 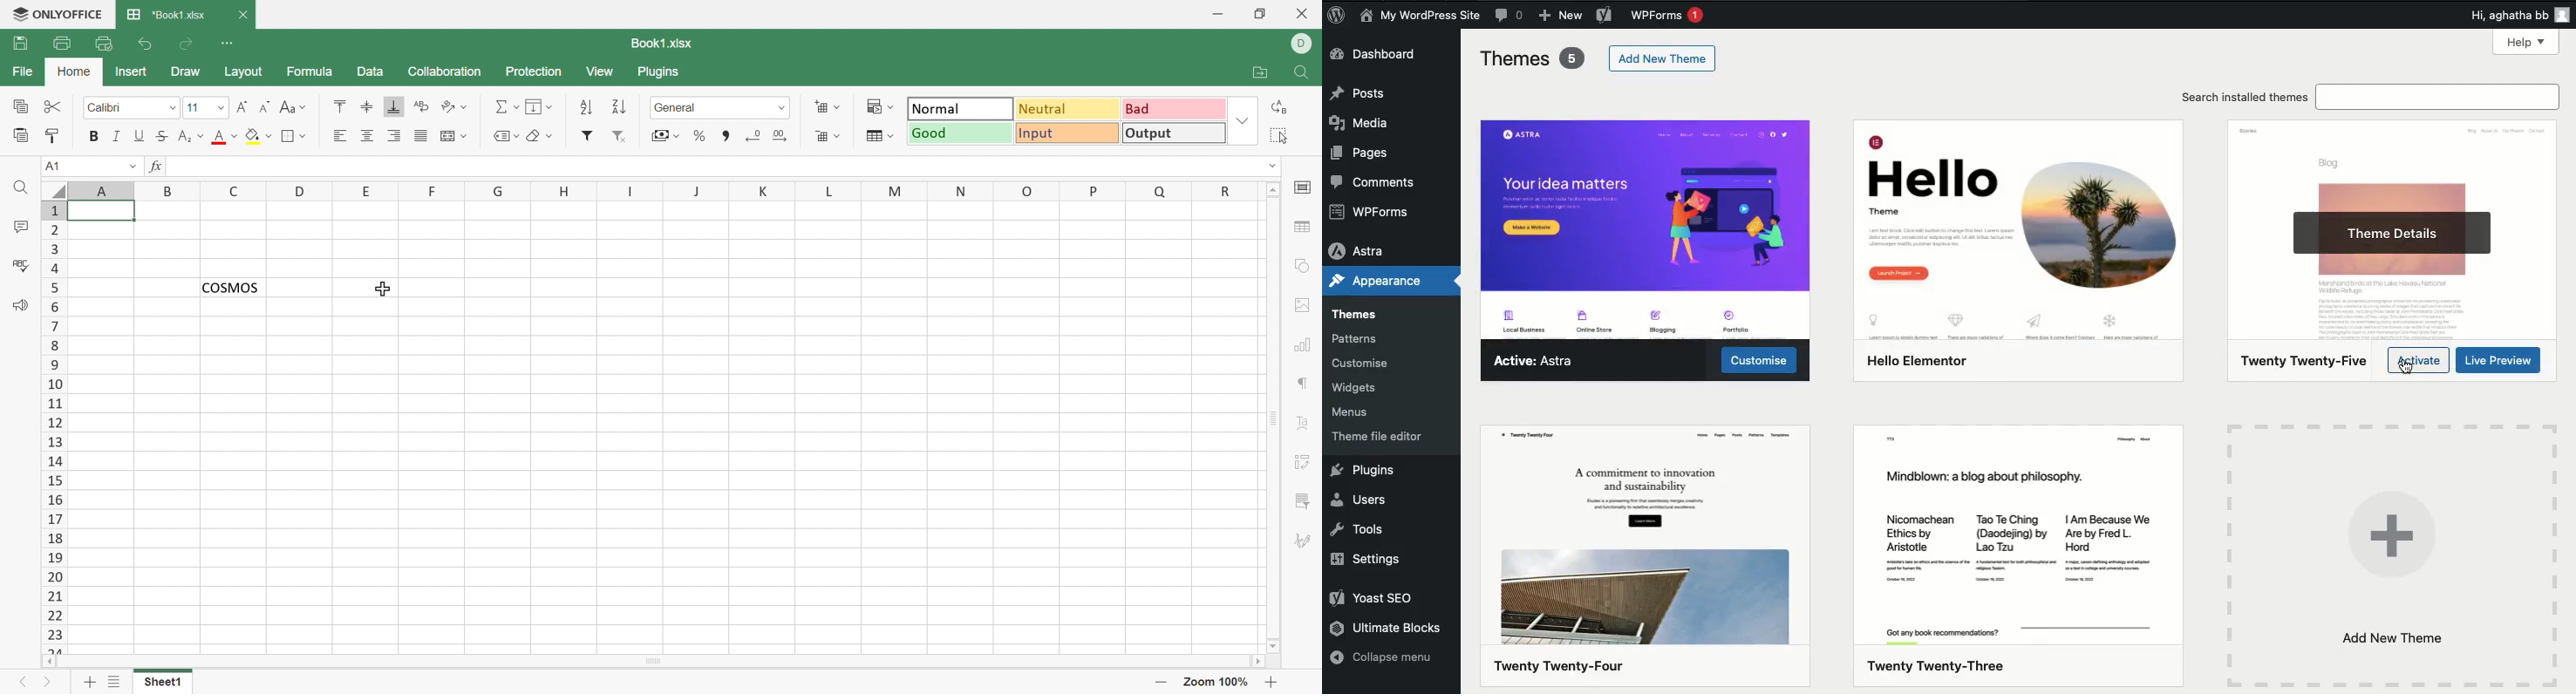 What do you see at coordinates (132, 167) in the screenshot?
I see `Drop Down` at bounding box center [132, 167].